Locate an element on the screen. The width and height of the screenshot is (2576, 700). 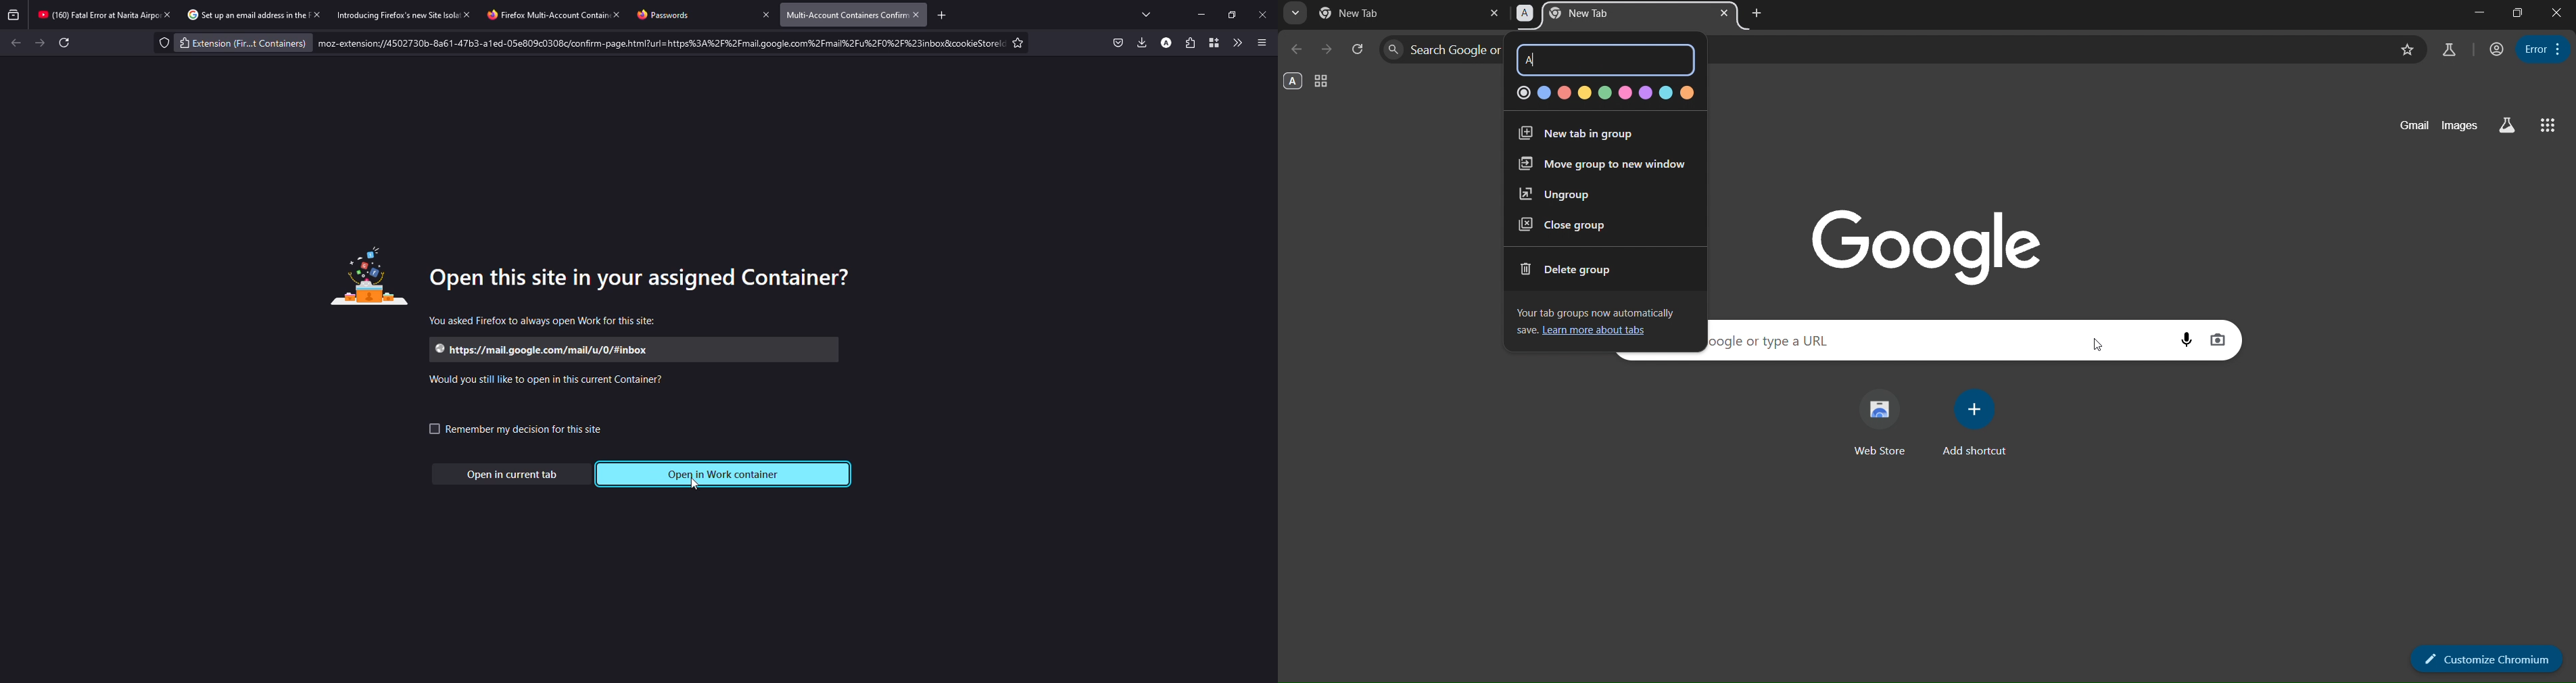
https://mail. google.com/mail/u/0/#inbox is located at coordinates (544, 350).